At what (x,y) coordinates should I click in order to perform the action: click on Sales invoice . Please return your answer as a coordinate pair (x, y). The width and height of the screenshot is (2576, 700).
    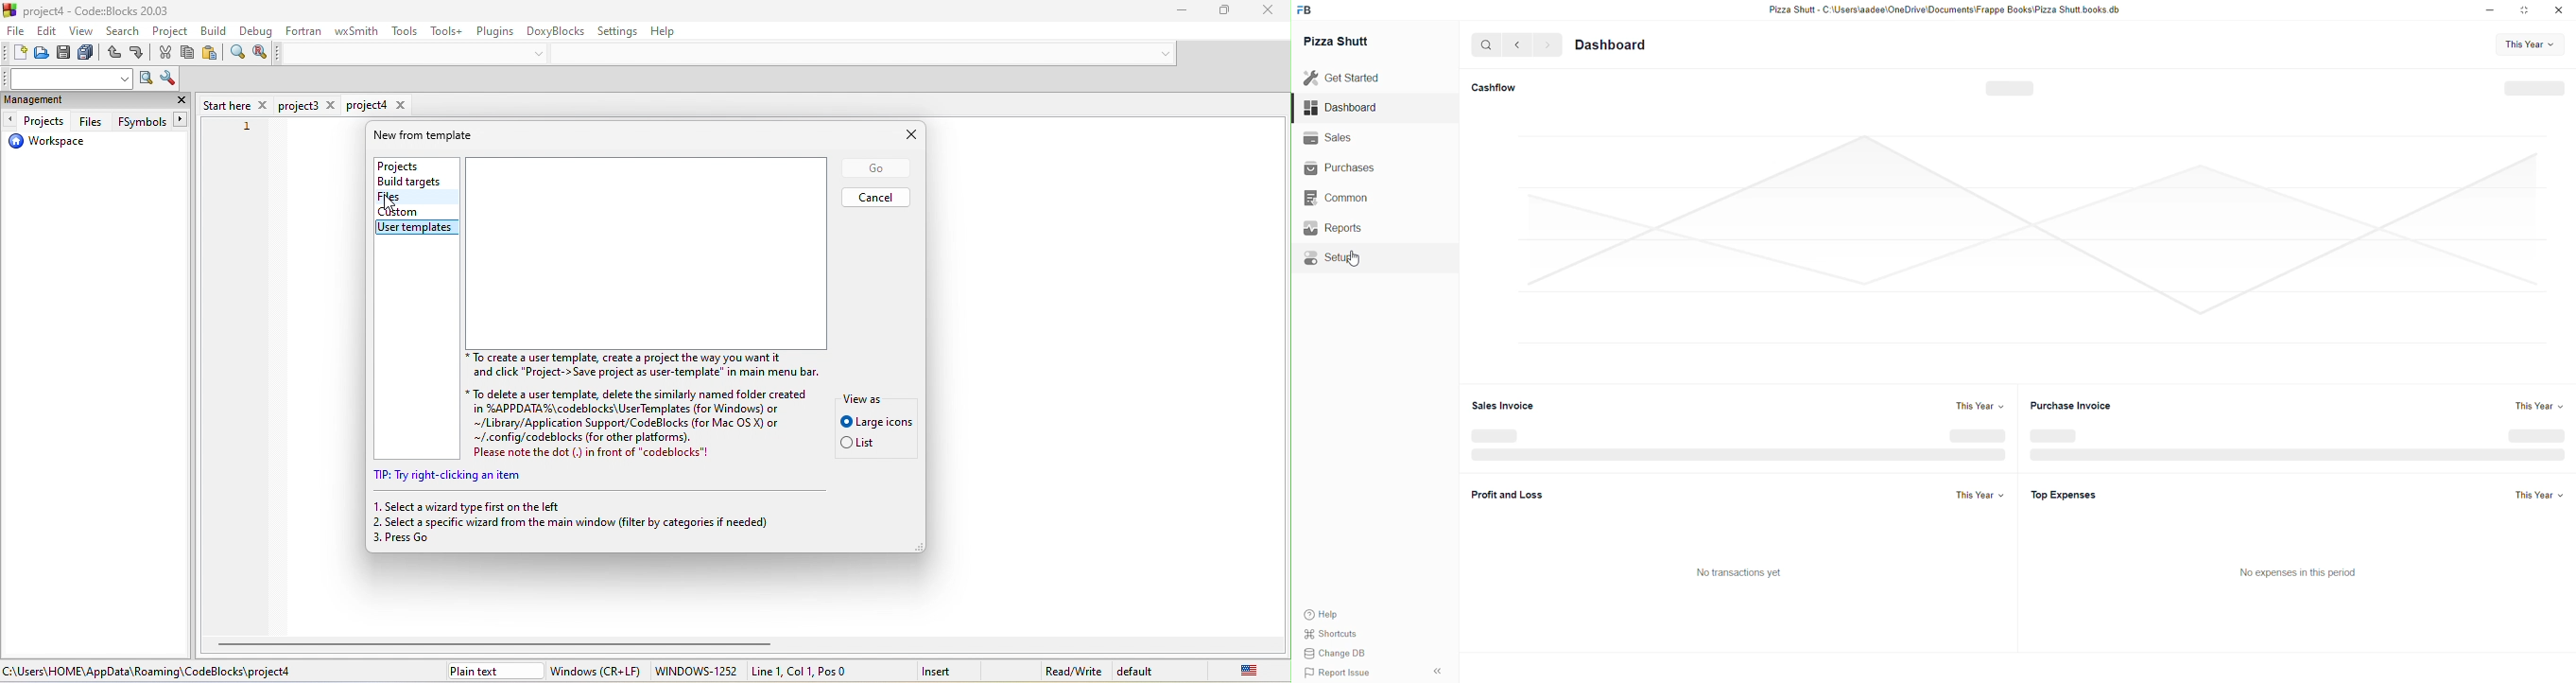
    Looking at the image, I should click on (1494, 404).